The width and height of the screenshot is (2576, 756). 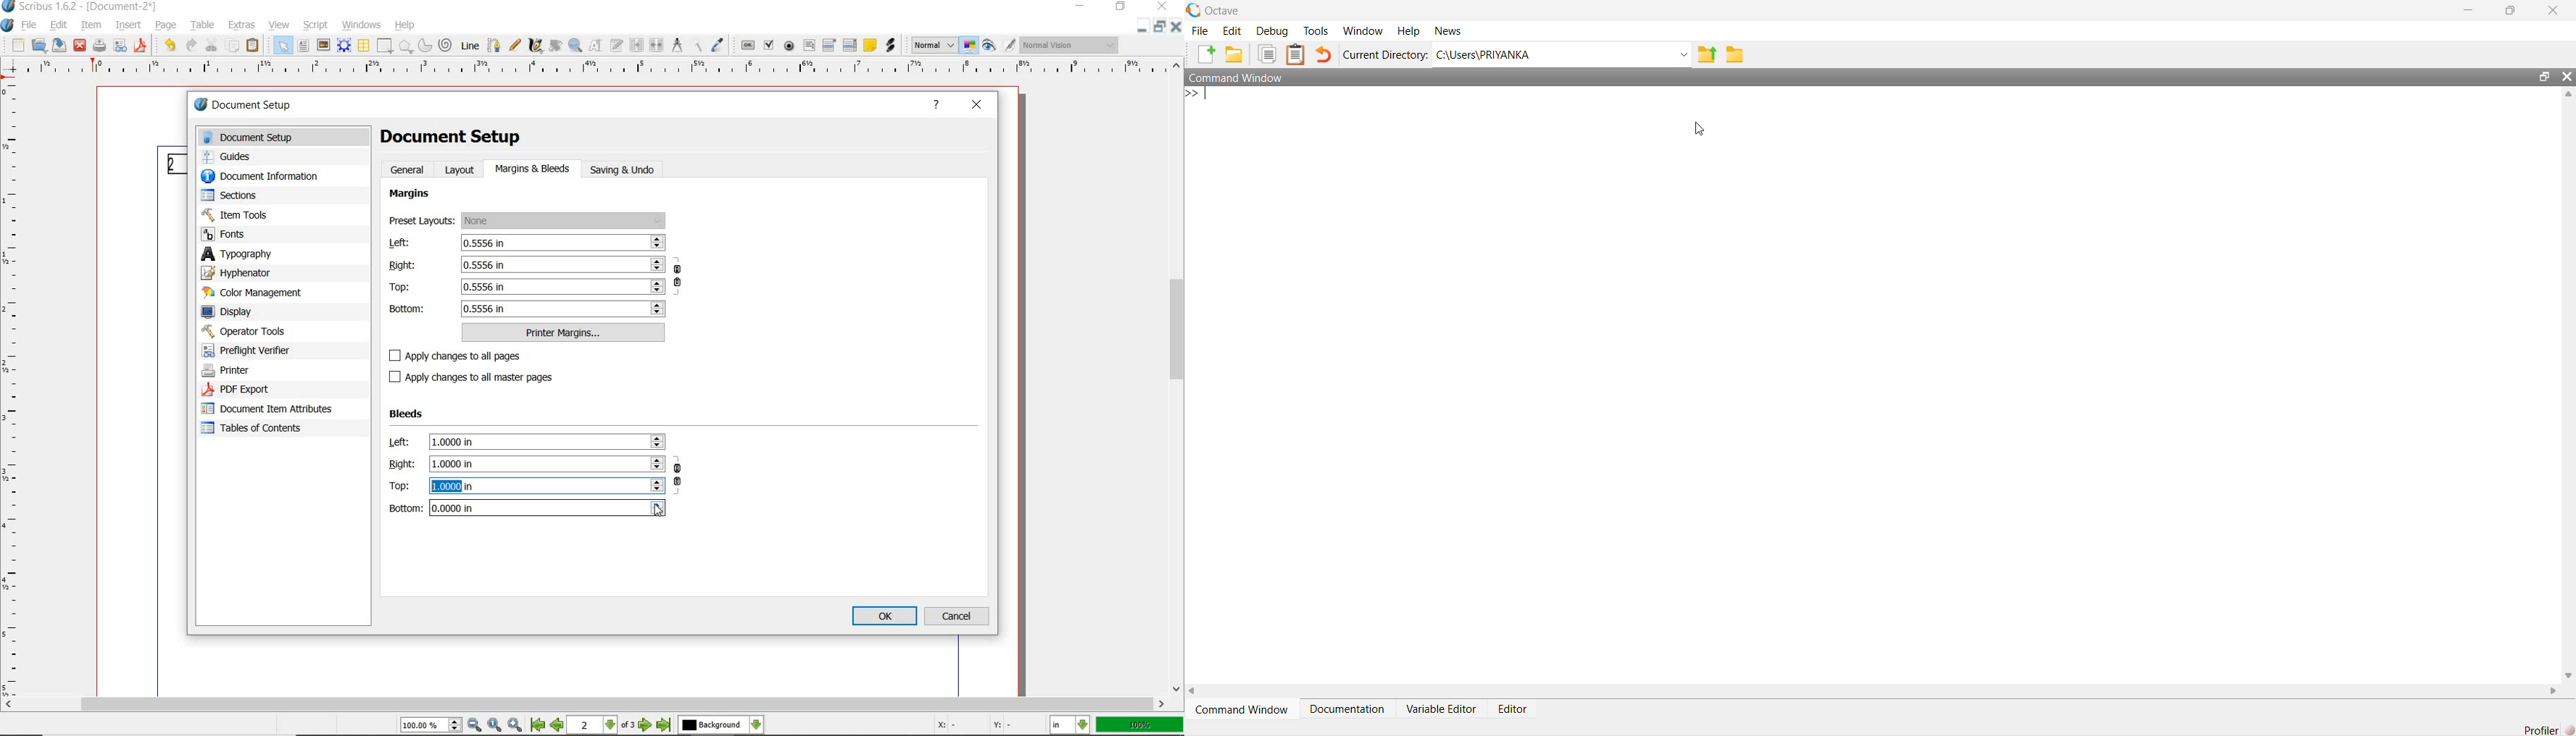 I want to click on select image preview mode, so click(x=934, y=45).